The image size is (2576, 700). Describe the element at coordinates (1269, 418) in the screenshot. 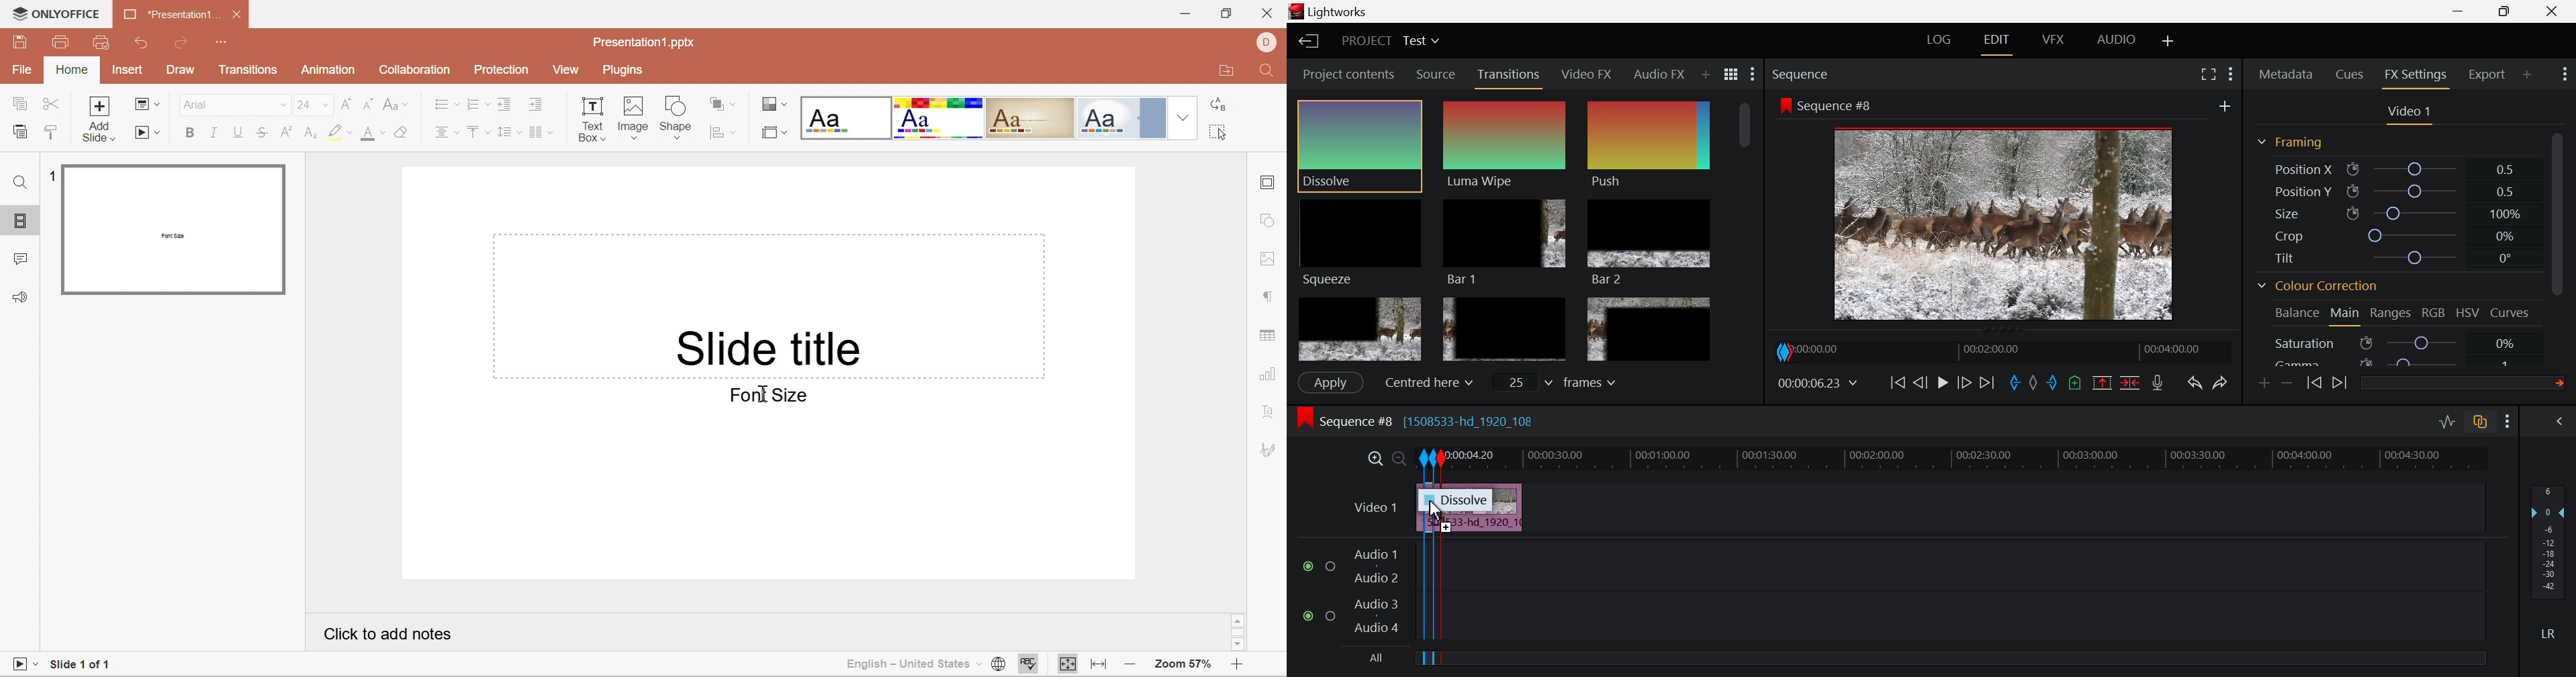

I see `Text Art settings` at that location.